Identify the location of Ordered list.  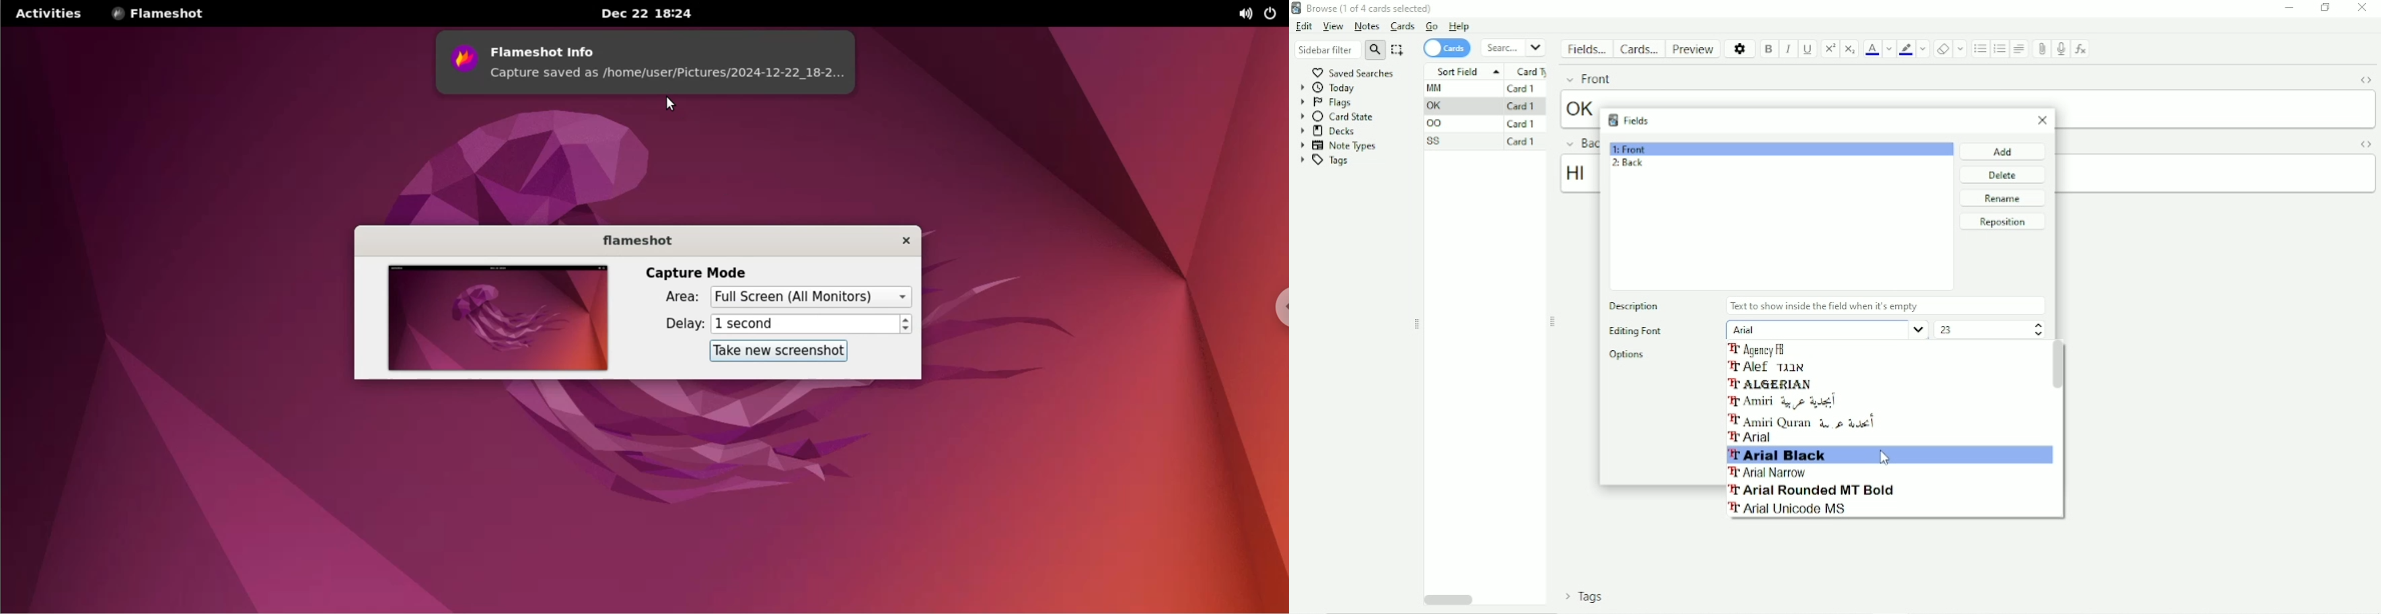
(2000, 49).